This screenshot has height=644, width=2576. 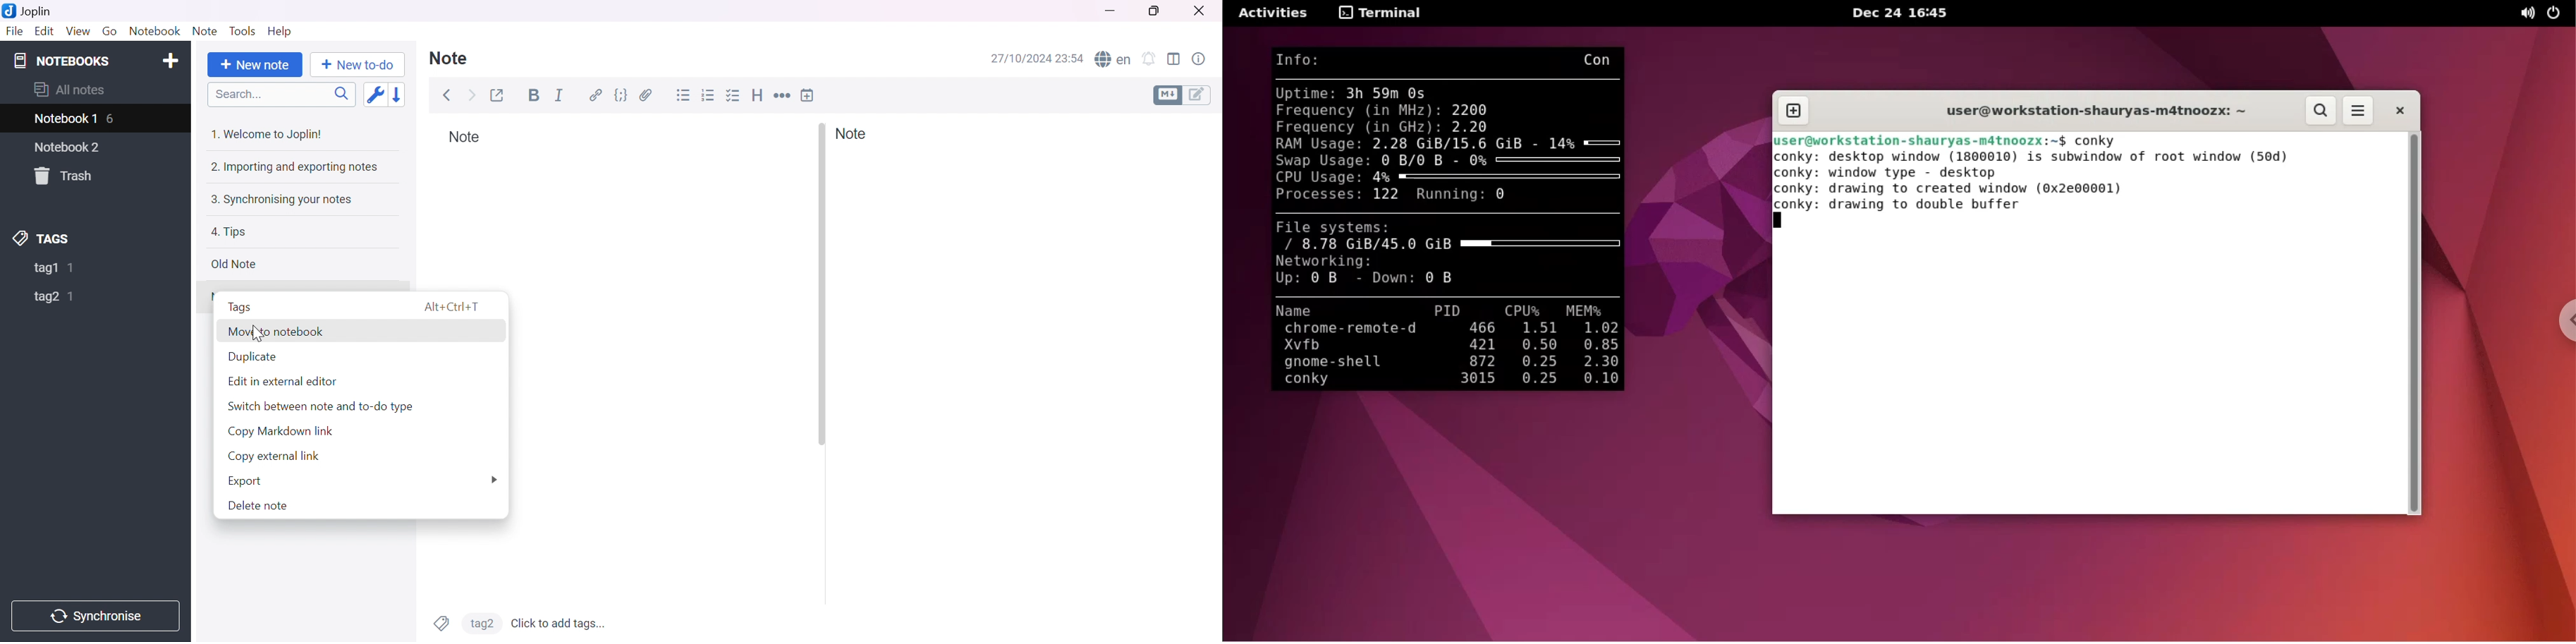 What do you see at coordinates (446, 96) in the screenshot?
I see `Back` at bounding box center [446, 96].